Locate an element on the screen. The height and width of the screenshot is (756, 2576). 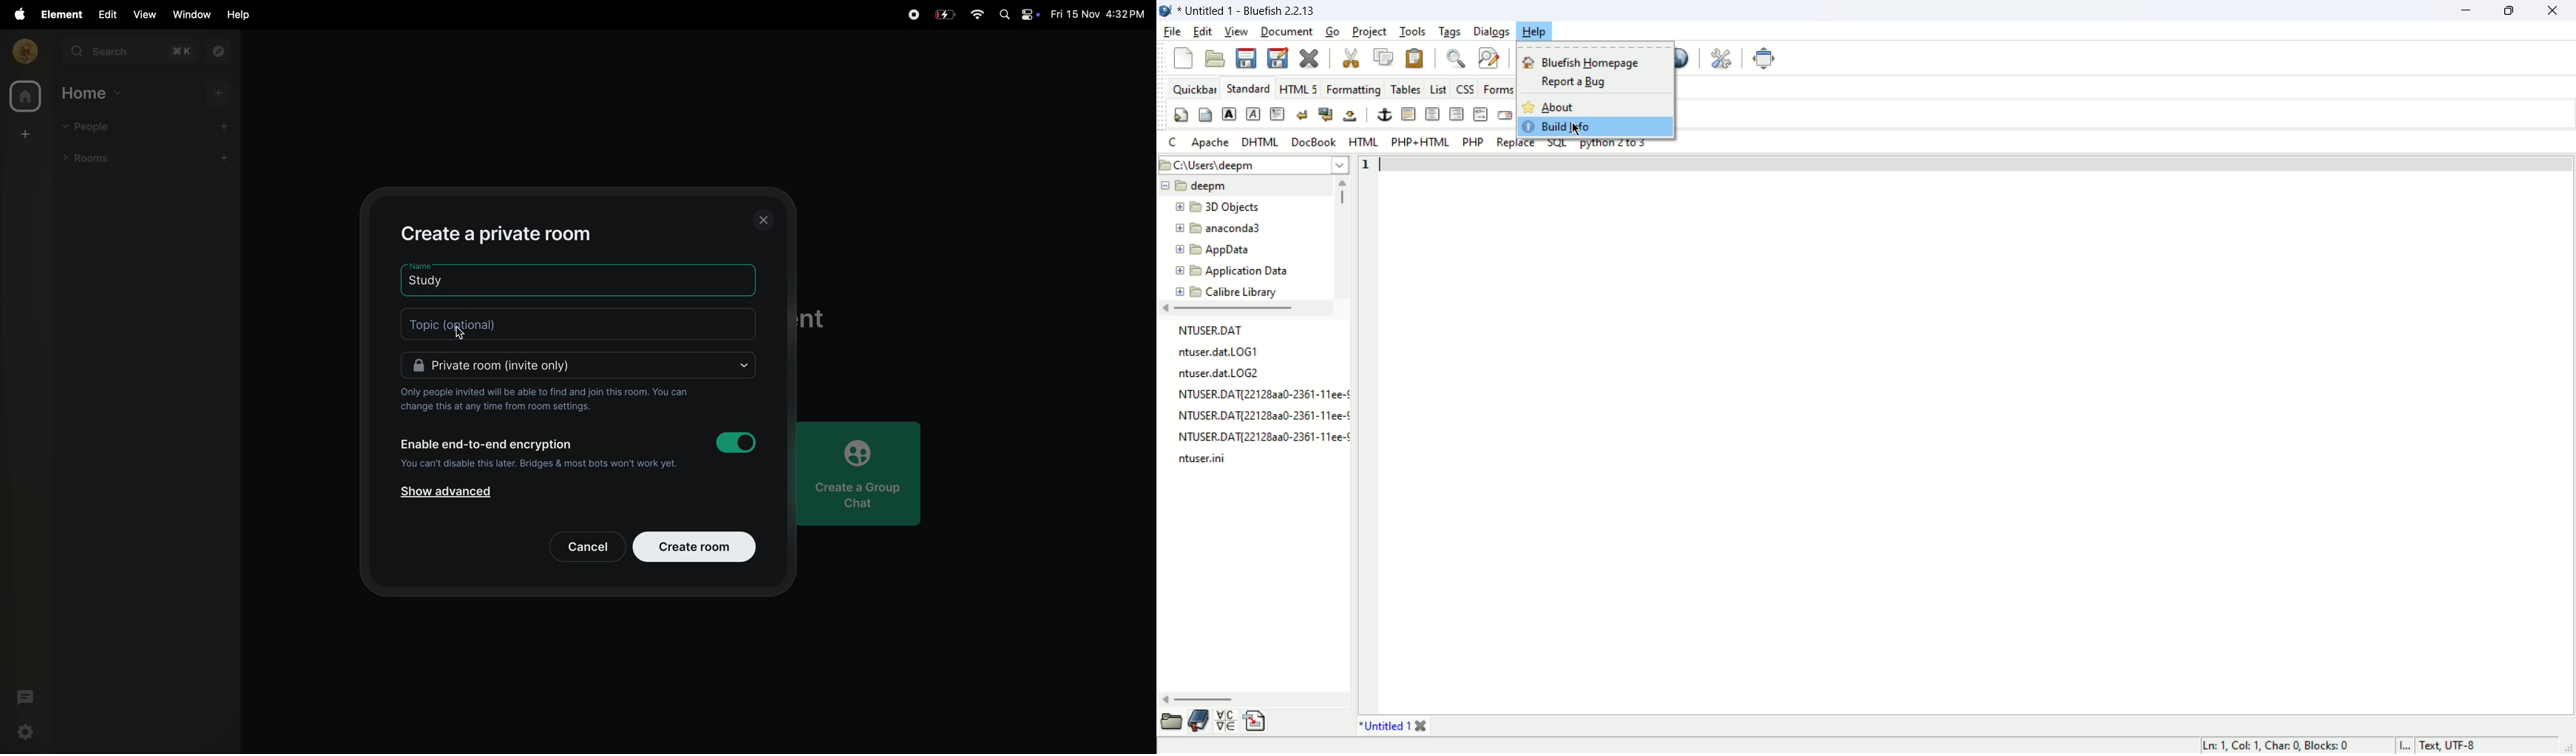
formatting is located at coordinates (1352, 88).